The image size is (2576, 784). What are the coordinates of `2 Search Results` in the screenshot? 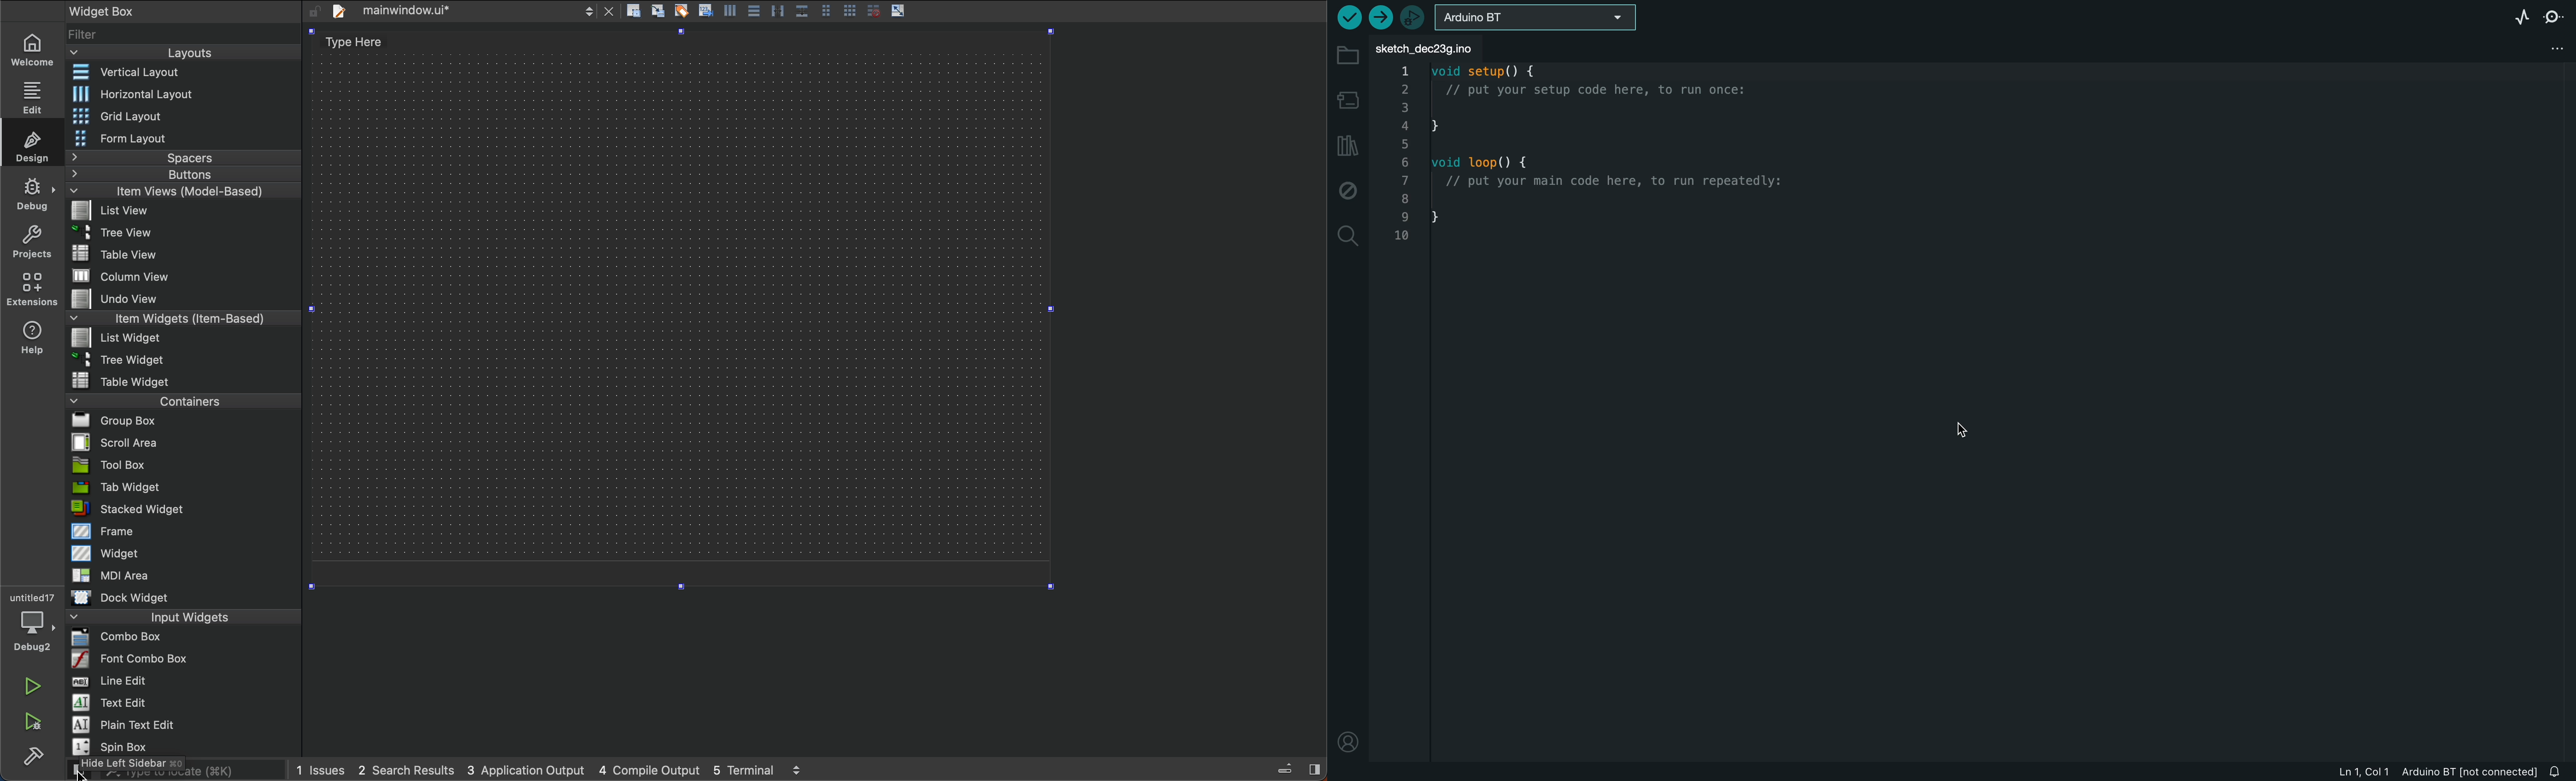 It's located at (406, 769).